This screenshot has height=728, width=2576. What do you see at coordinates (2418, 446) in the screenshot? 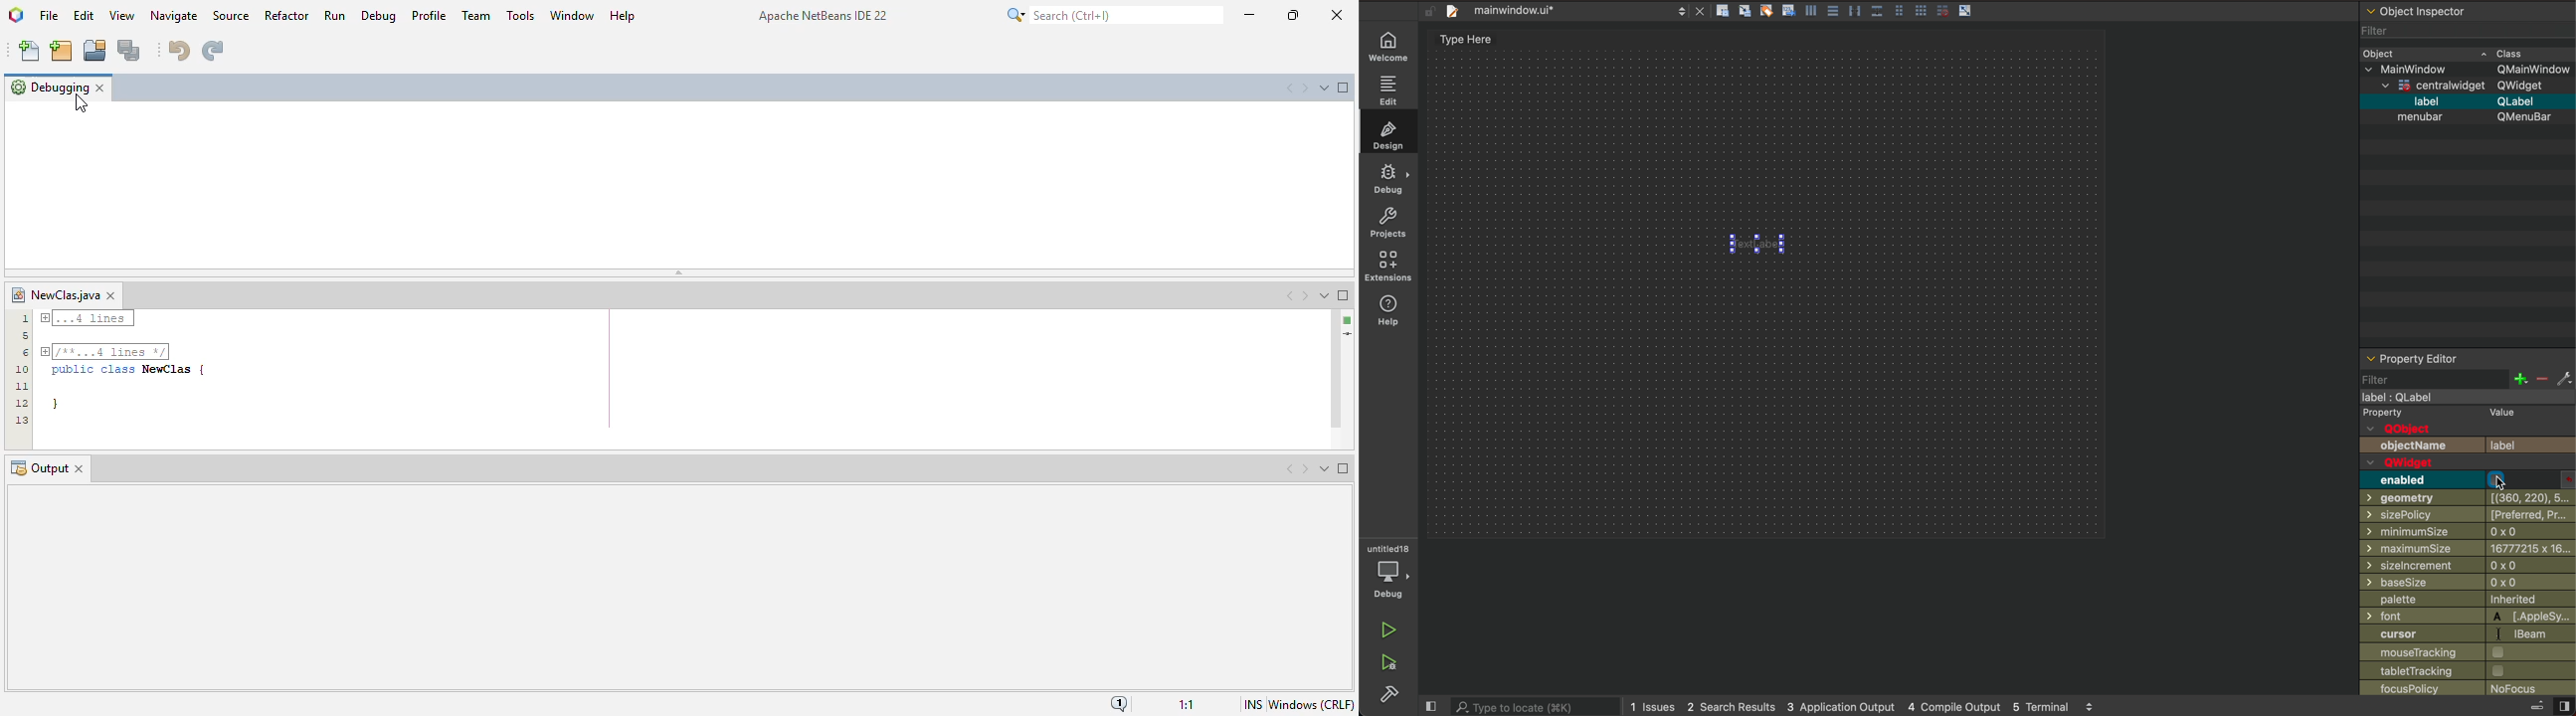
I see `objectName ` at bounding box center [2418, 446].